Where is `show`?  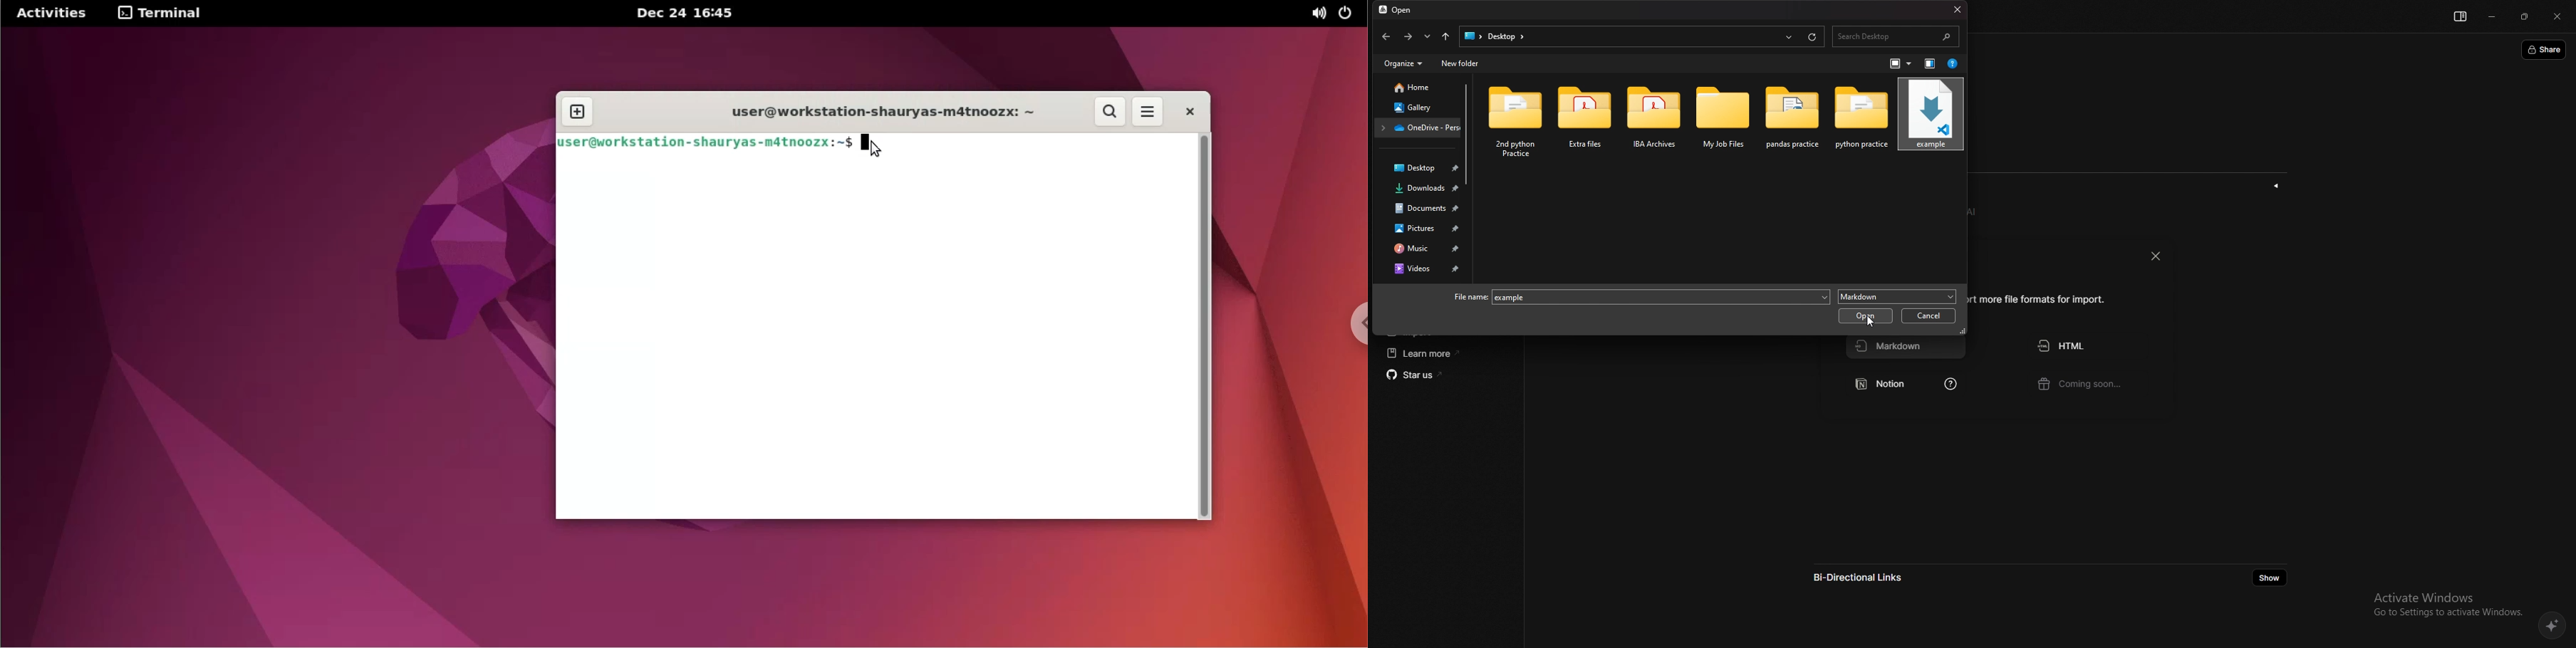 show is located at coordinates (2277, 186).